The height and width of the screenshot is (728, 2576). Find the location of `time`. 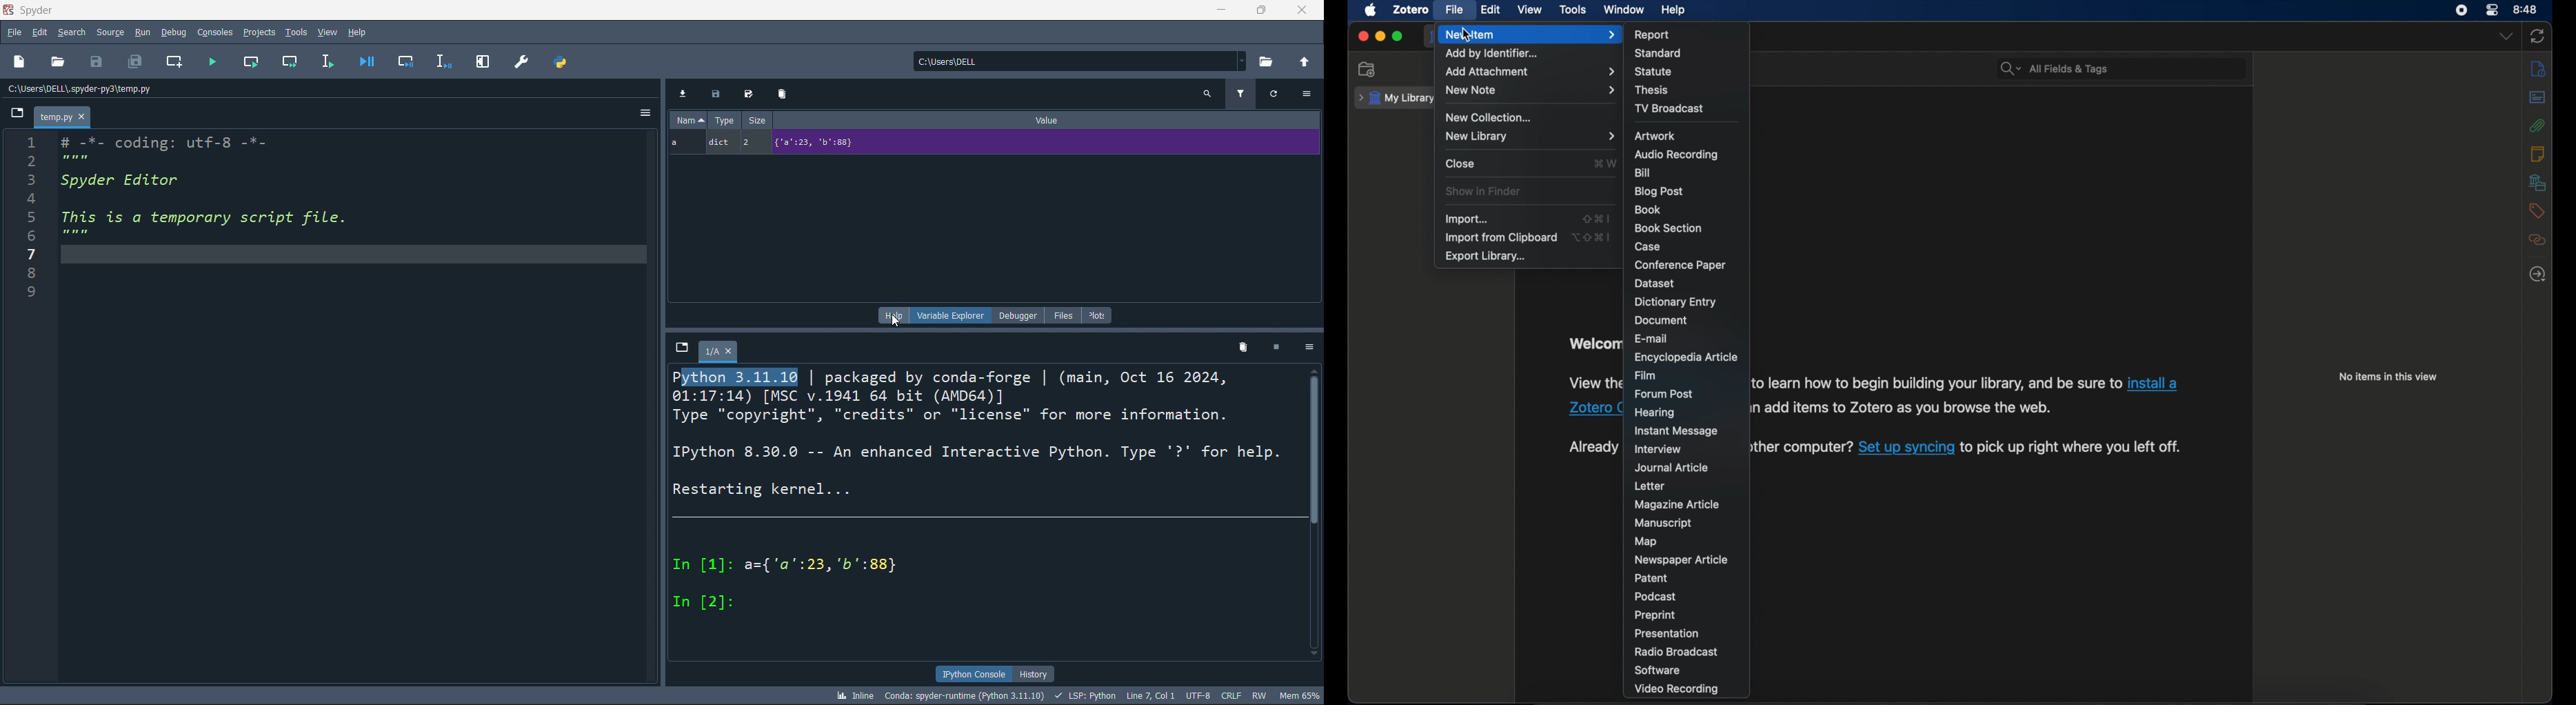

time is located at coordinates (2526, 10).